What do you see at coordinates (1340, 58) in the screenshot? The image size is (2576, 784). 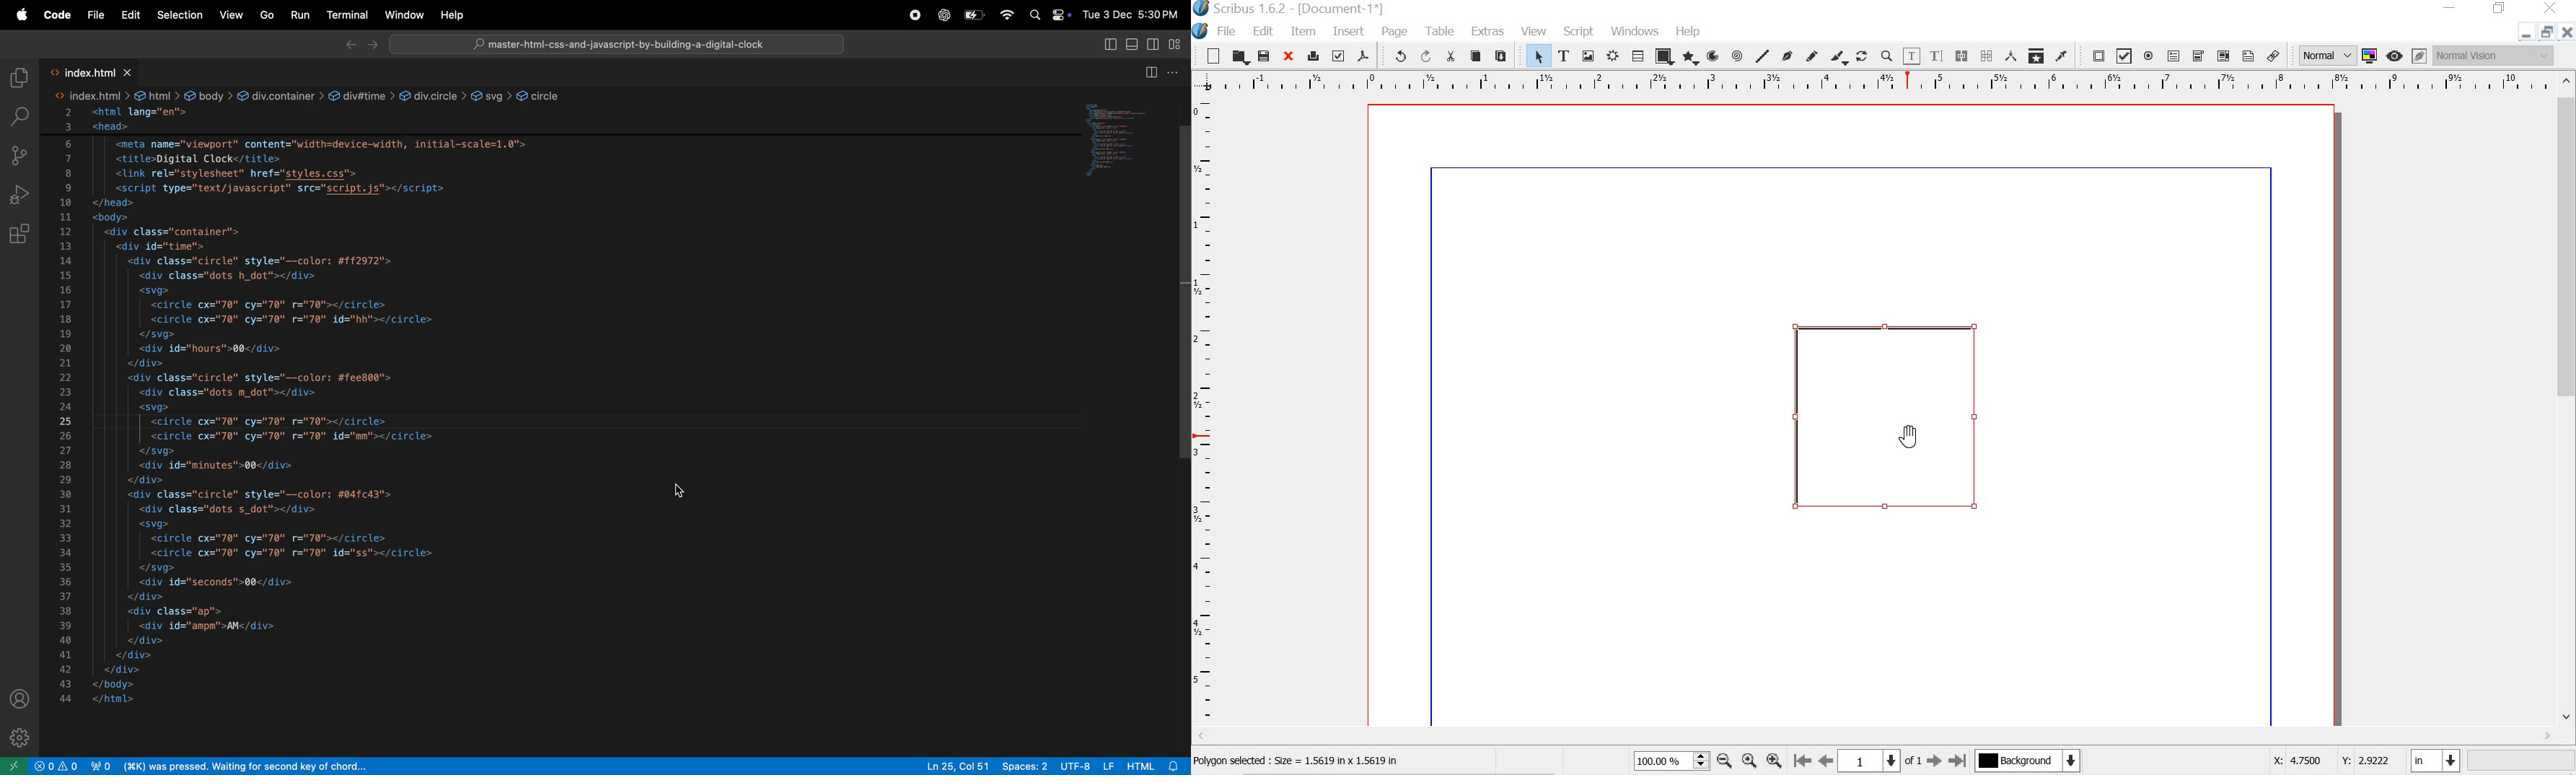 I see `preflight verifier` at bounding box center [1340, 58].